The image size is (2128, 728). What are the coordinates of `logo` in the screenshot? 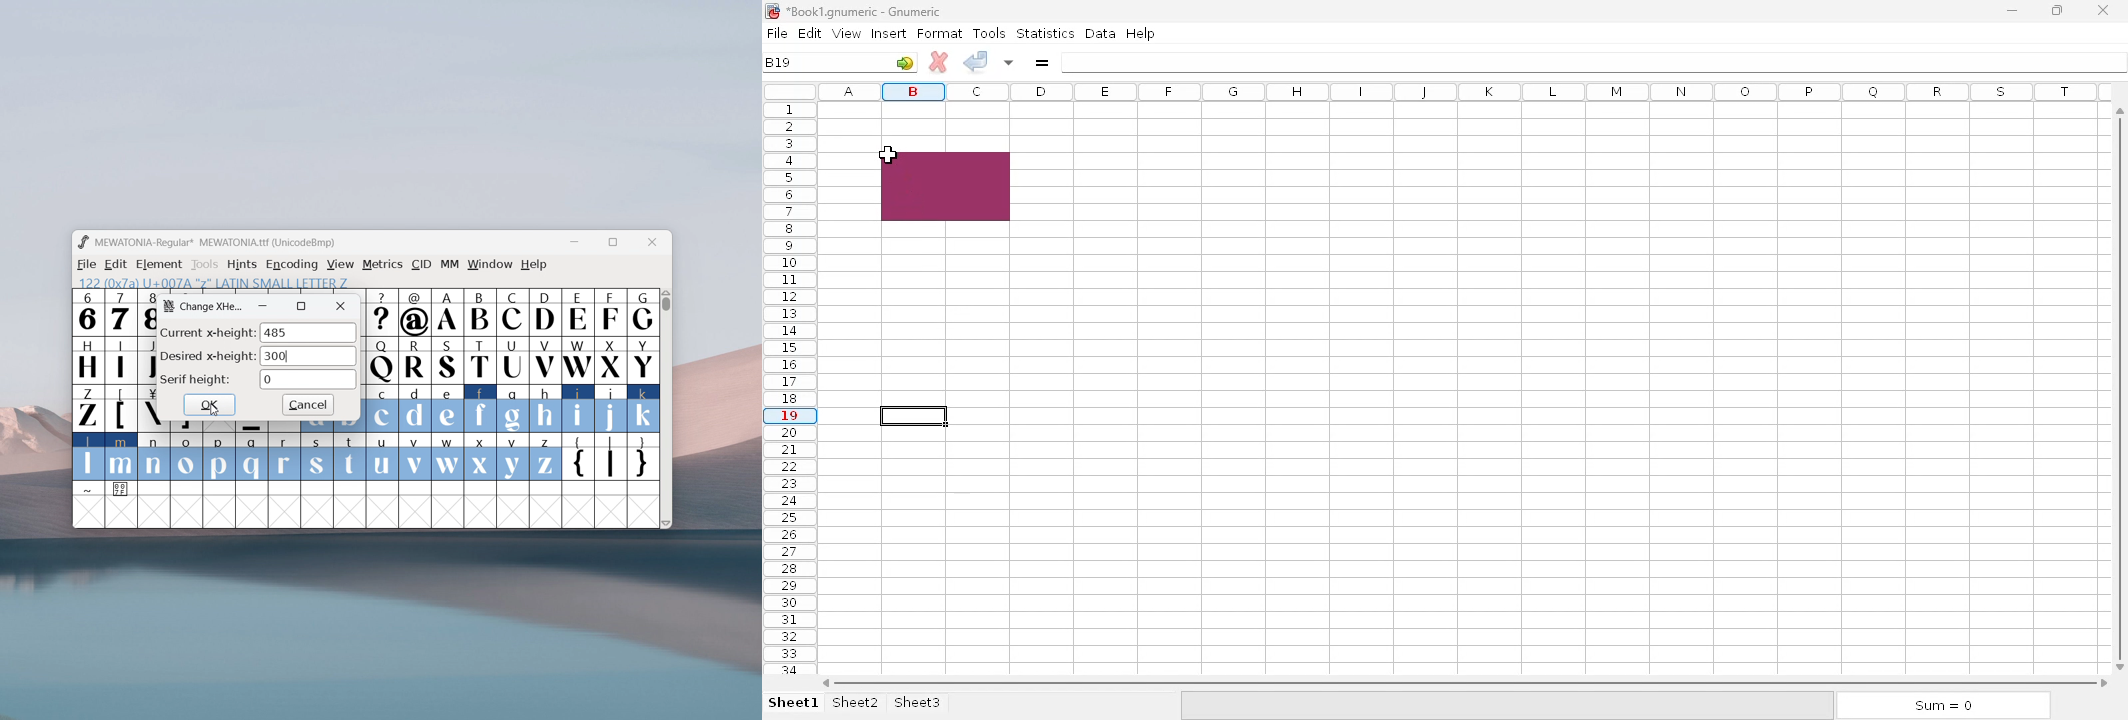 It's located at (83, 242).